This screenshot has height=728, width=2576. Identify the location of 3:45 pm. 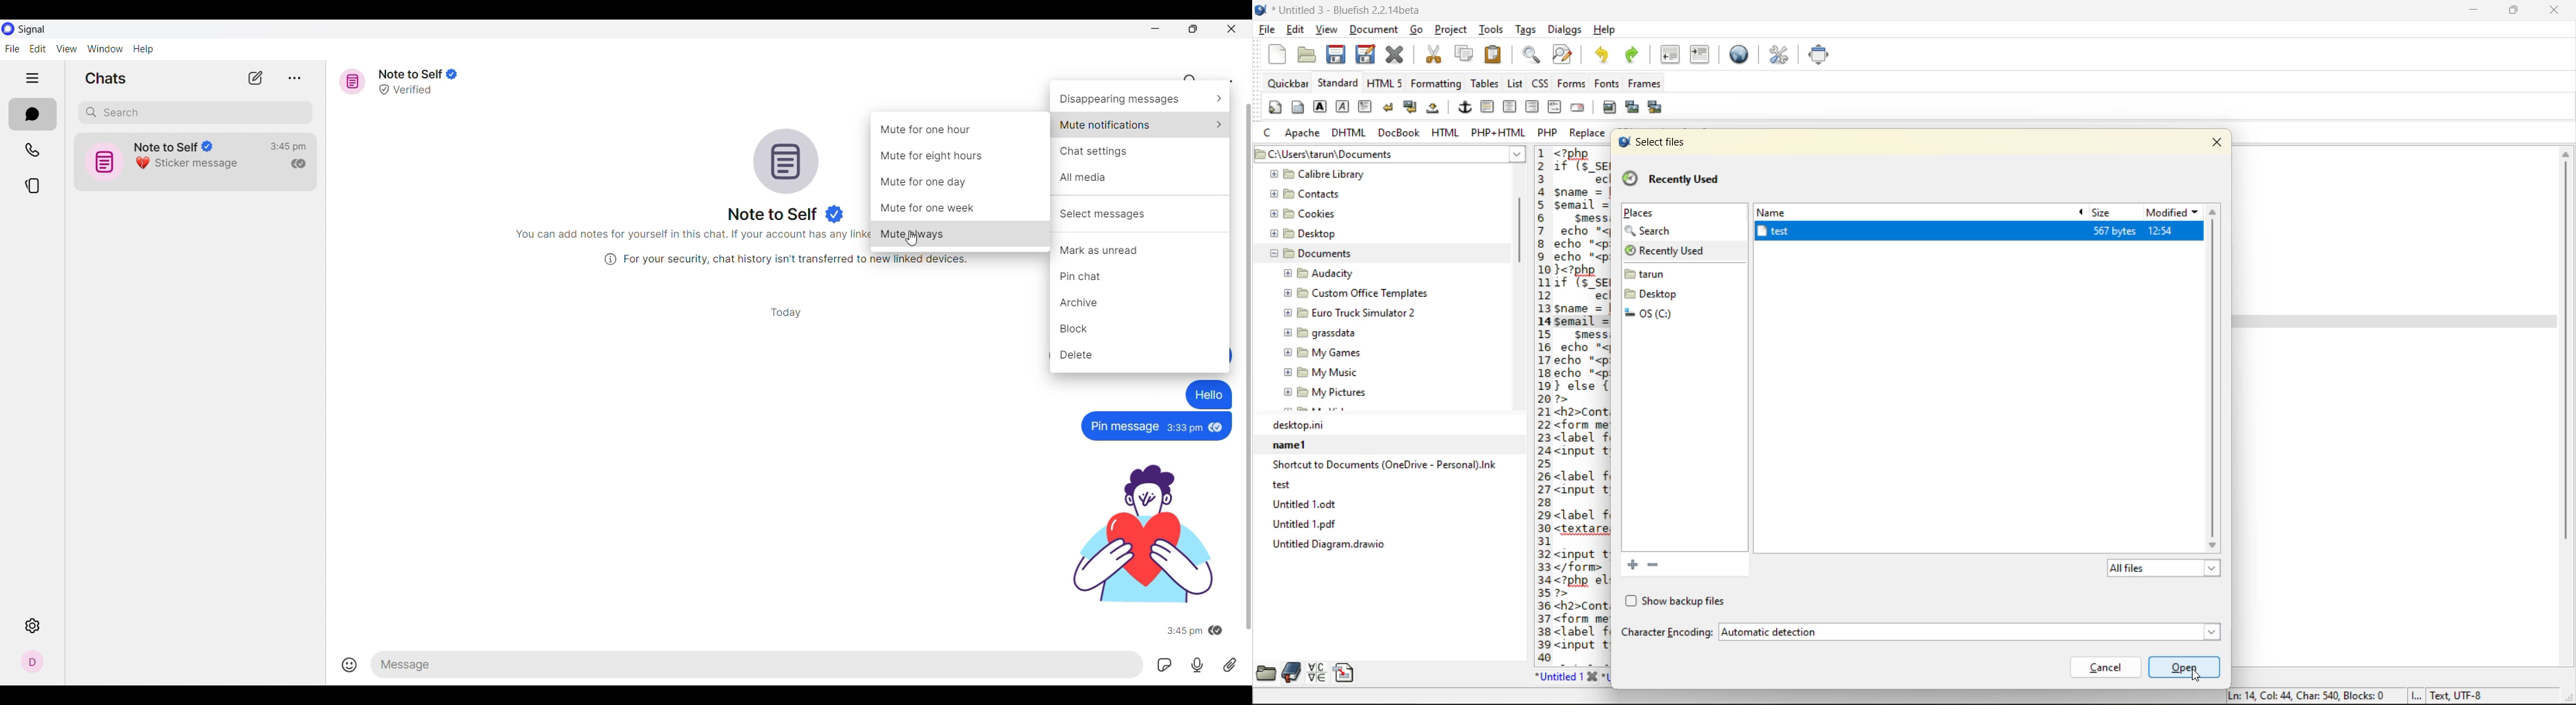
(1184, 631).